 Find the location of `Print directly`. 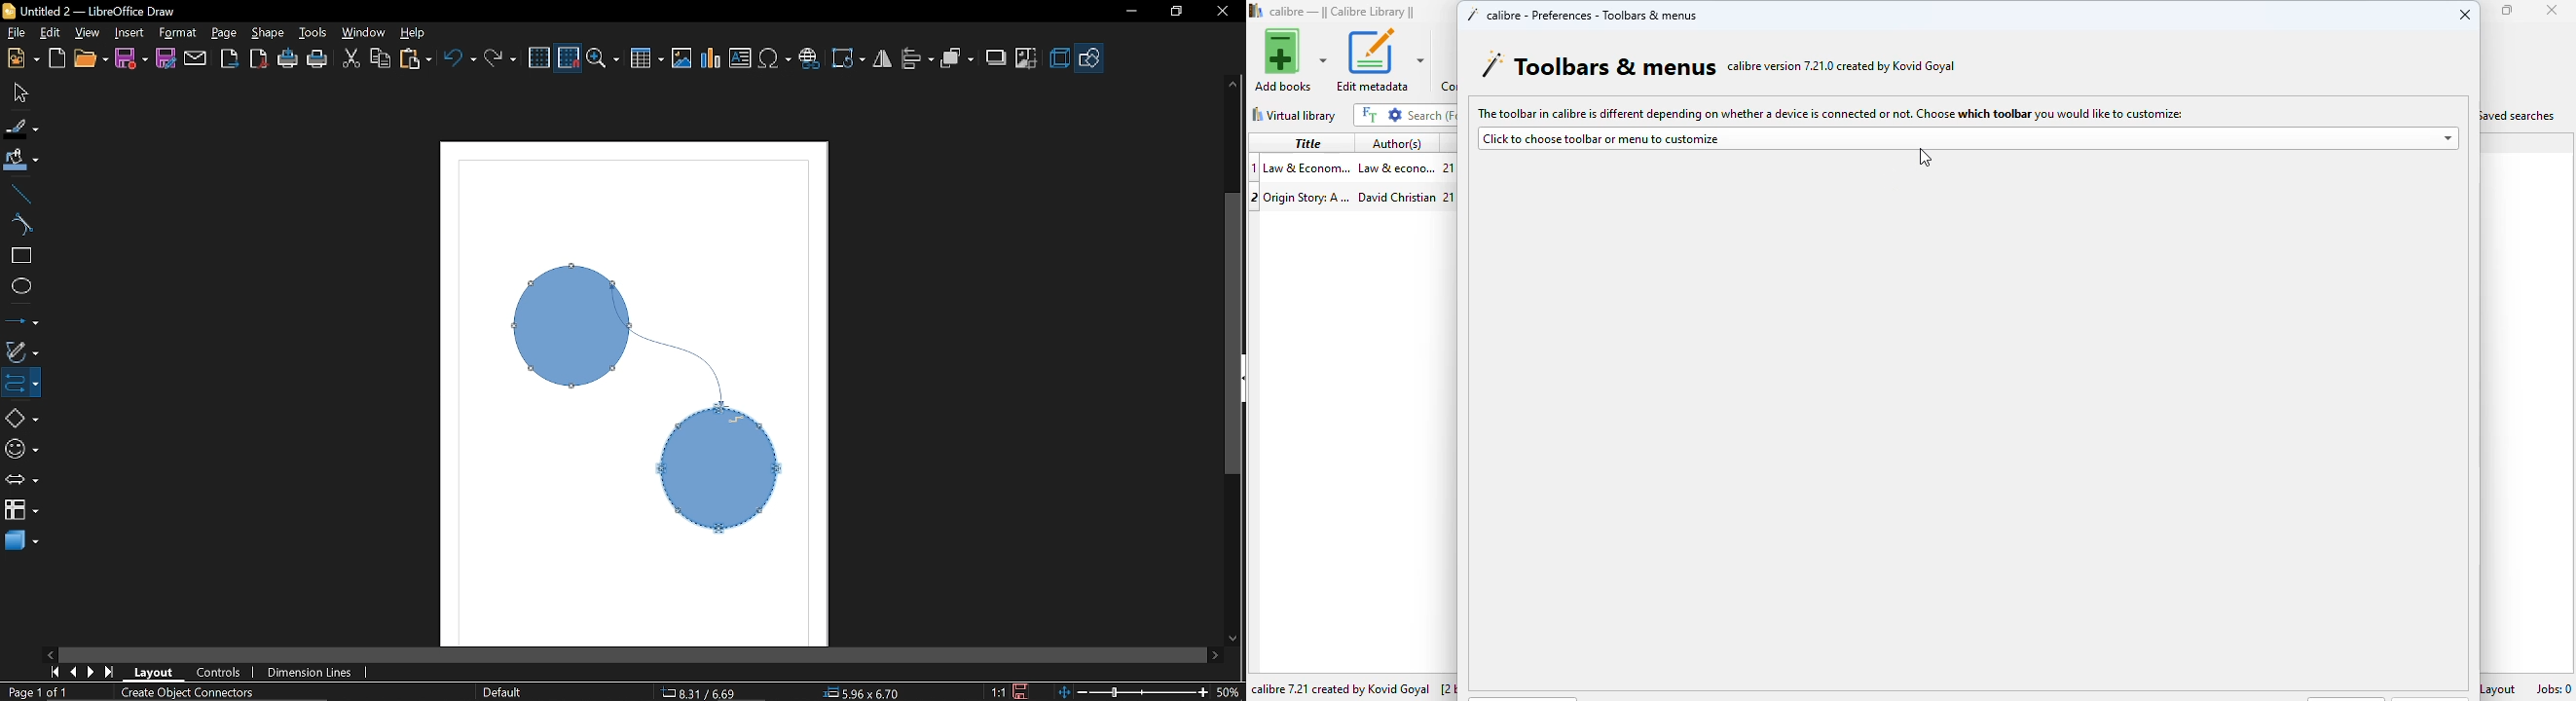

Print directly is located at coordinates (289, 58).